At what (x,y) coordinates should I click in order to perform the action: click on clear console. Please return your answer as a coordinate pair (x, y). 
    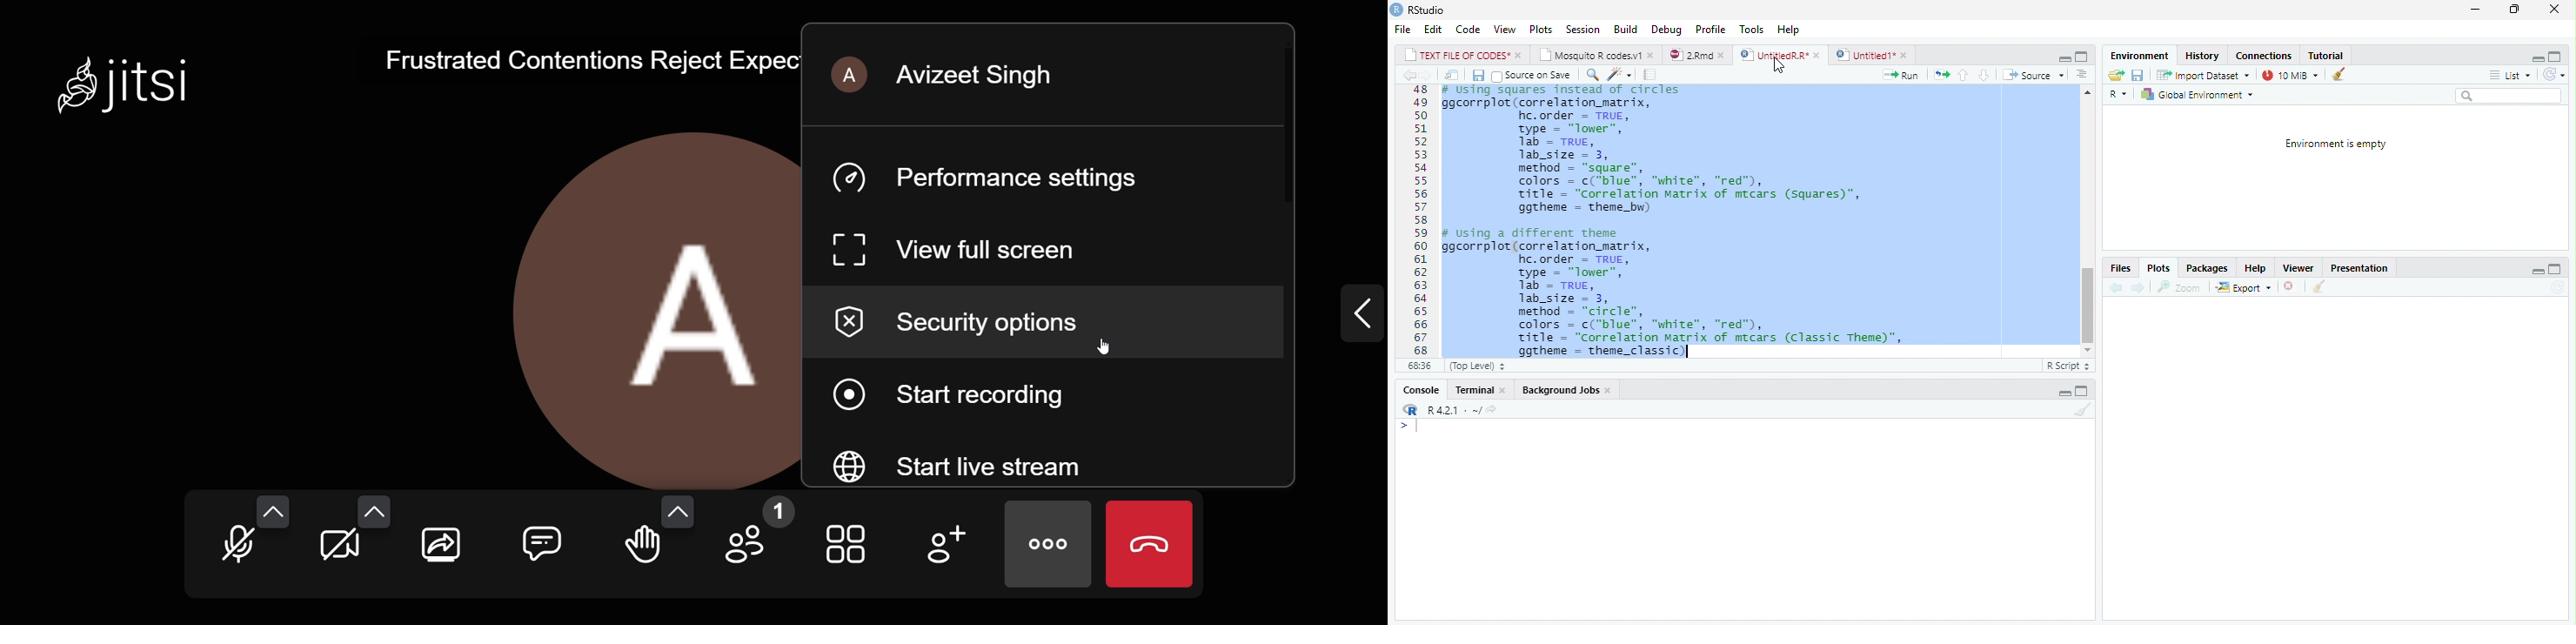
    Looking at the image, I should click on (2084, 410).